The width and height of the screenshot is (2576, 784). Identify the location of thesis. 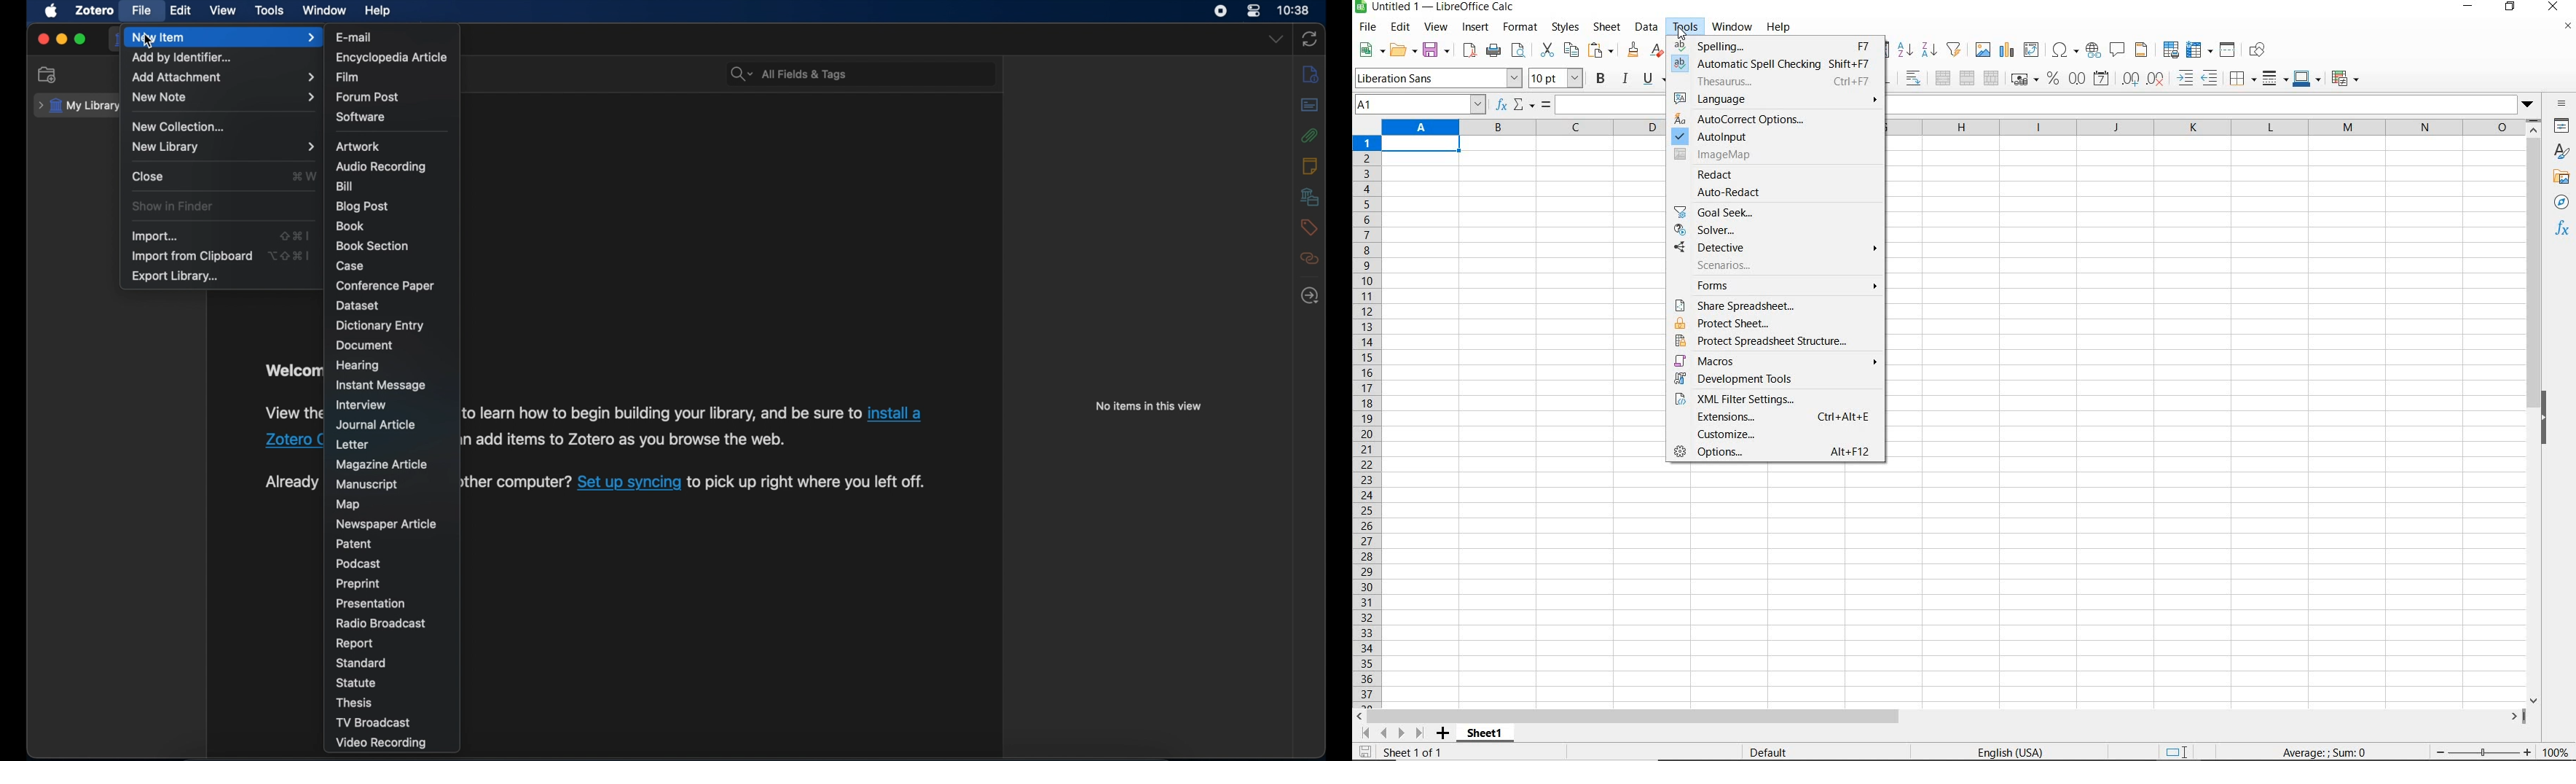
(354, 703).